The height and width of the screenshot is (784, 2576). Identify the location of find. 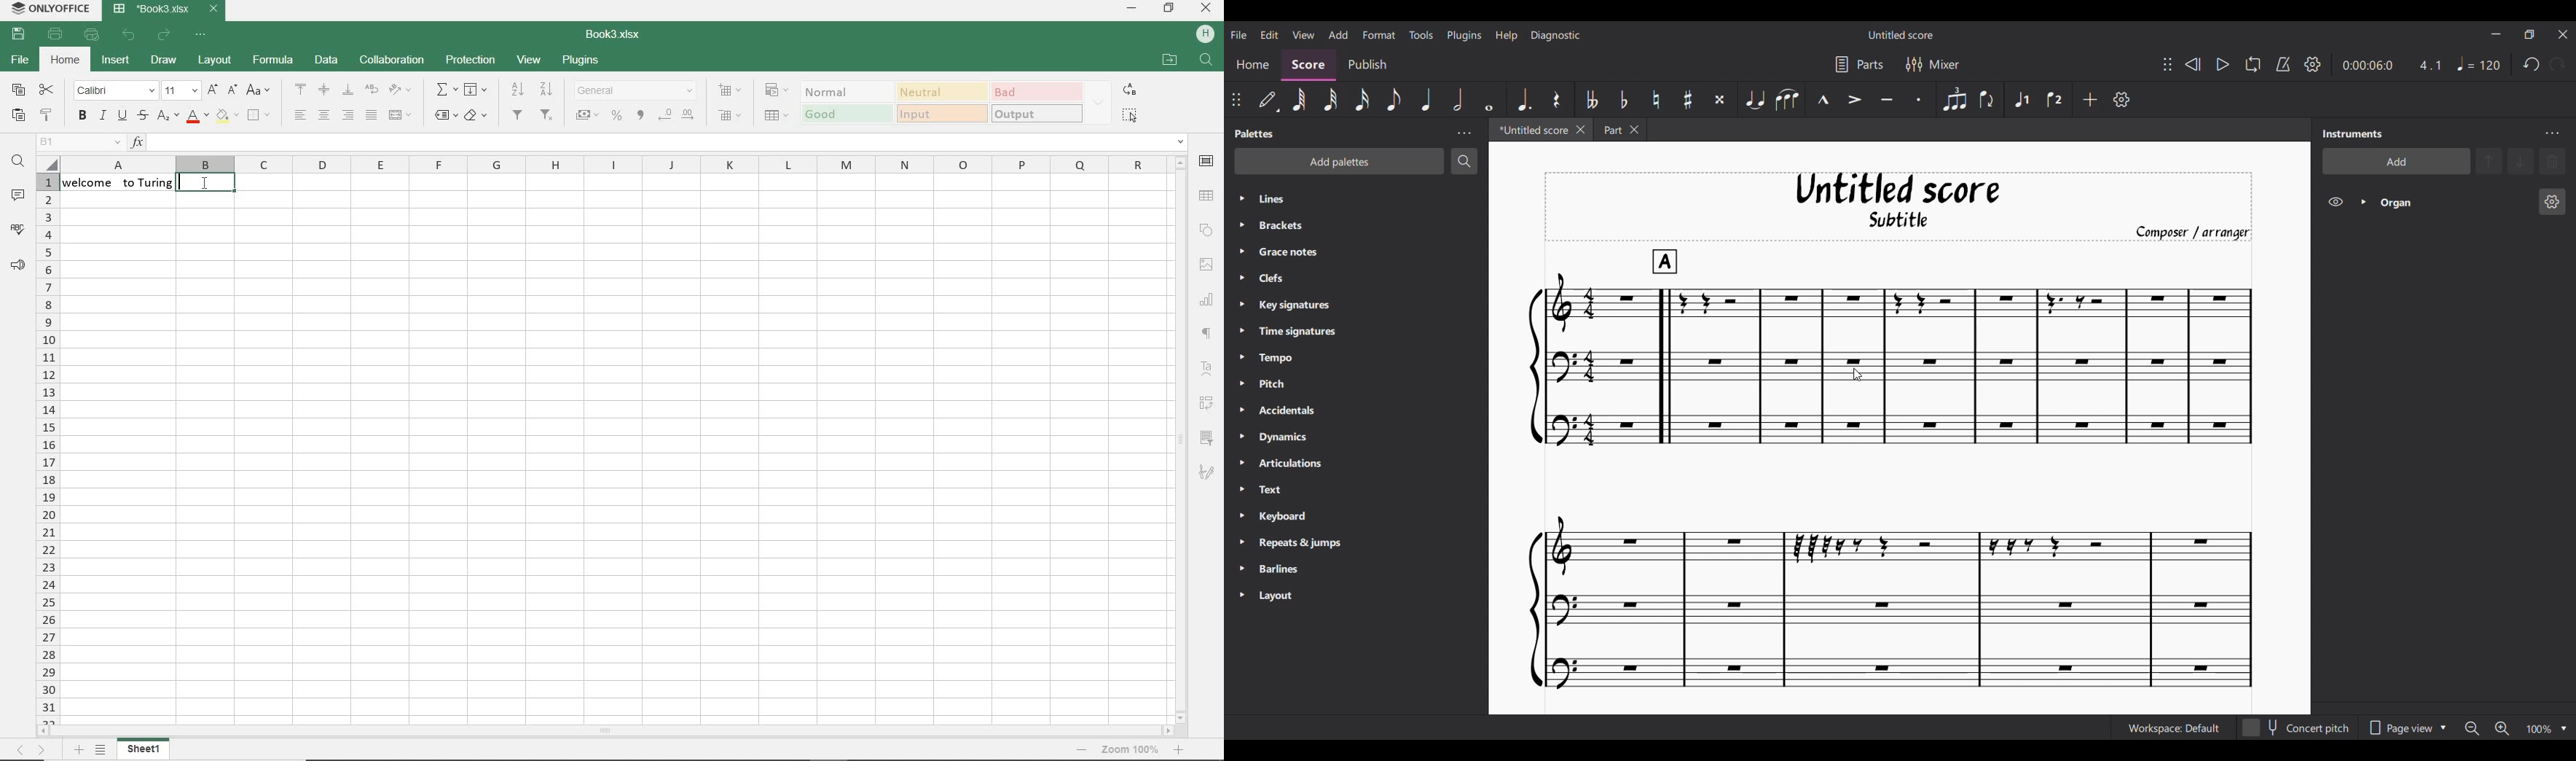
(19, 163).